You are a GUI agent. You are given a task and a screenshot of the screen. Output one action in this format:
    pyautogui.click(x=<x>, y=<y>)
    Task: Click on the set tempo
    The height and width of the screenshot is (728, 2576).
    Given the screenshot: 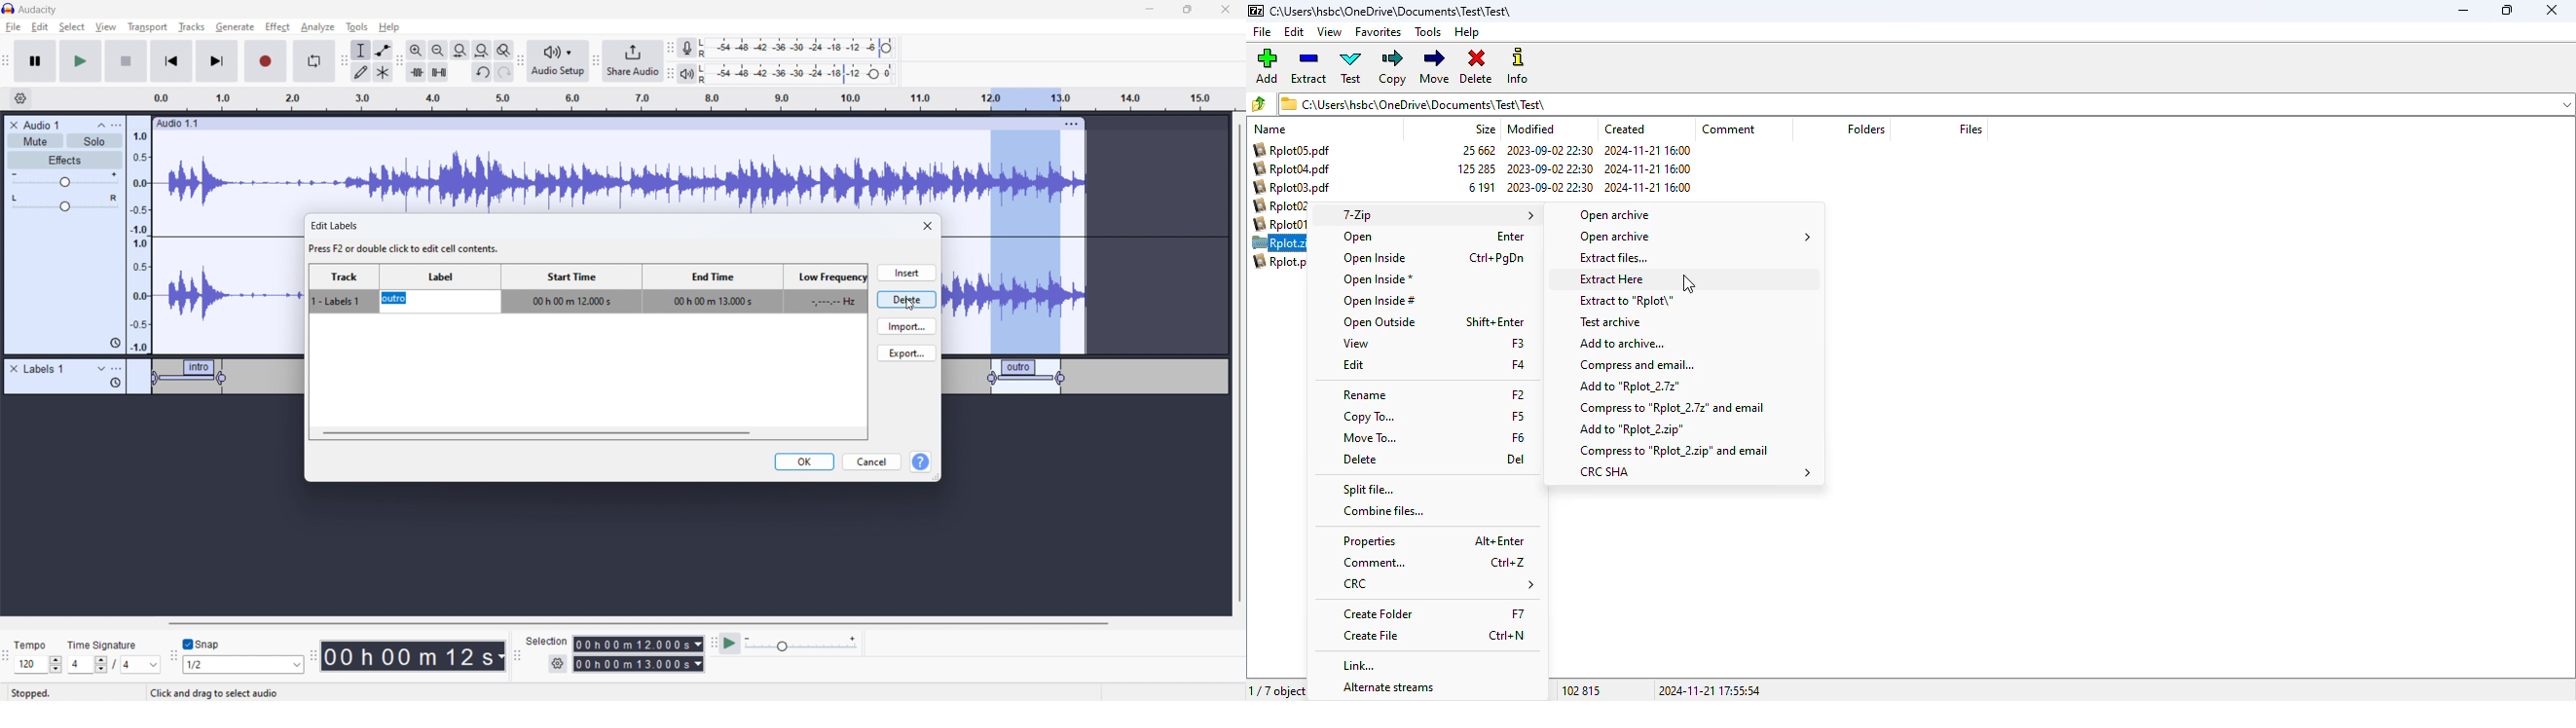 What is the action you would take?
    pyautogui.click(x=40, y=665)
    